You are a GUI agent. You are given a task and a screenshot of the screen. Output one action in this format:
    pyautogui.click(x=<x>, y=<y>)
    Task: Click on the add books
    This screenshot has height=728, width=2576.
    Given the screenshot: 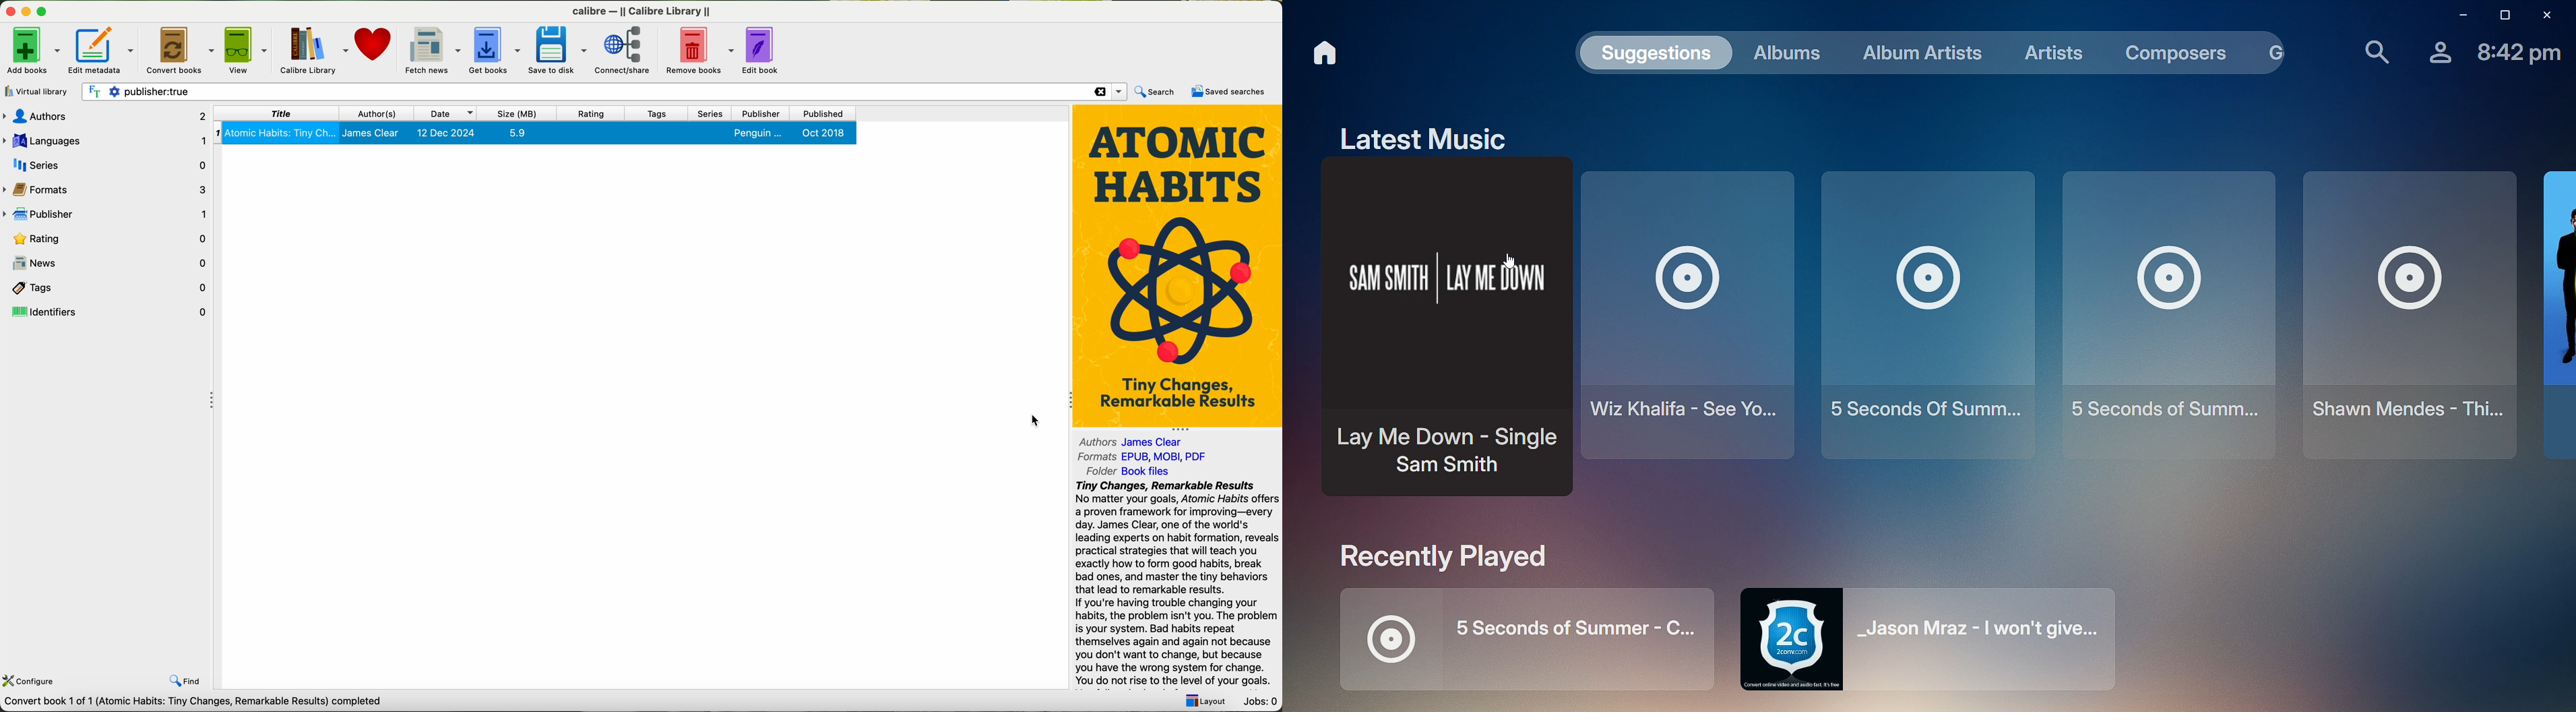 What is the action you would take?
    pyautogui.click(x=31, y=50)
    